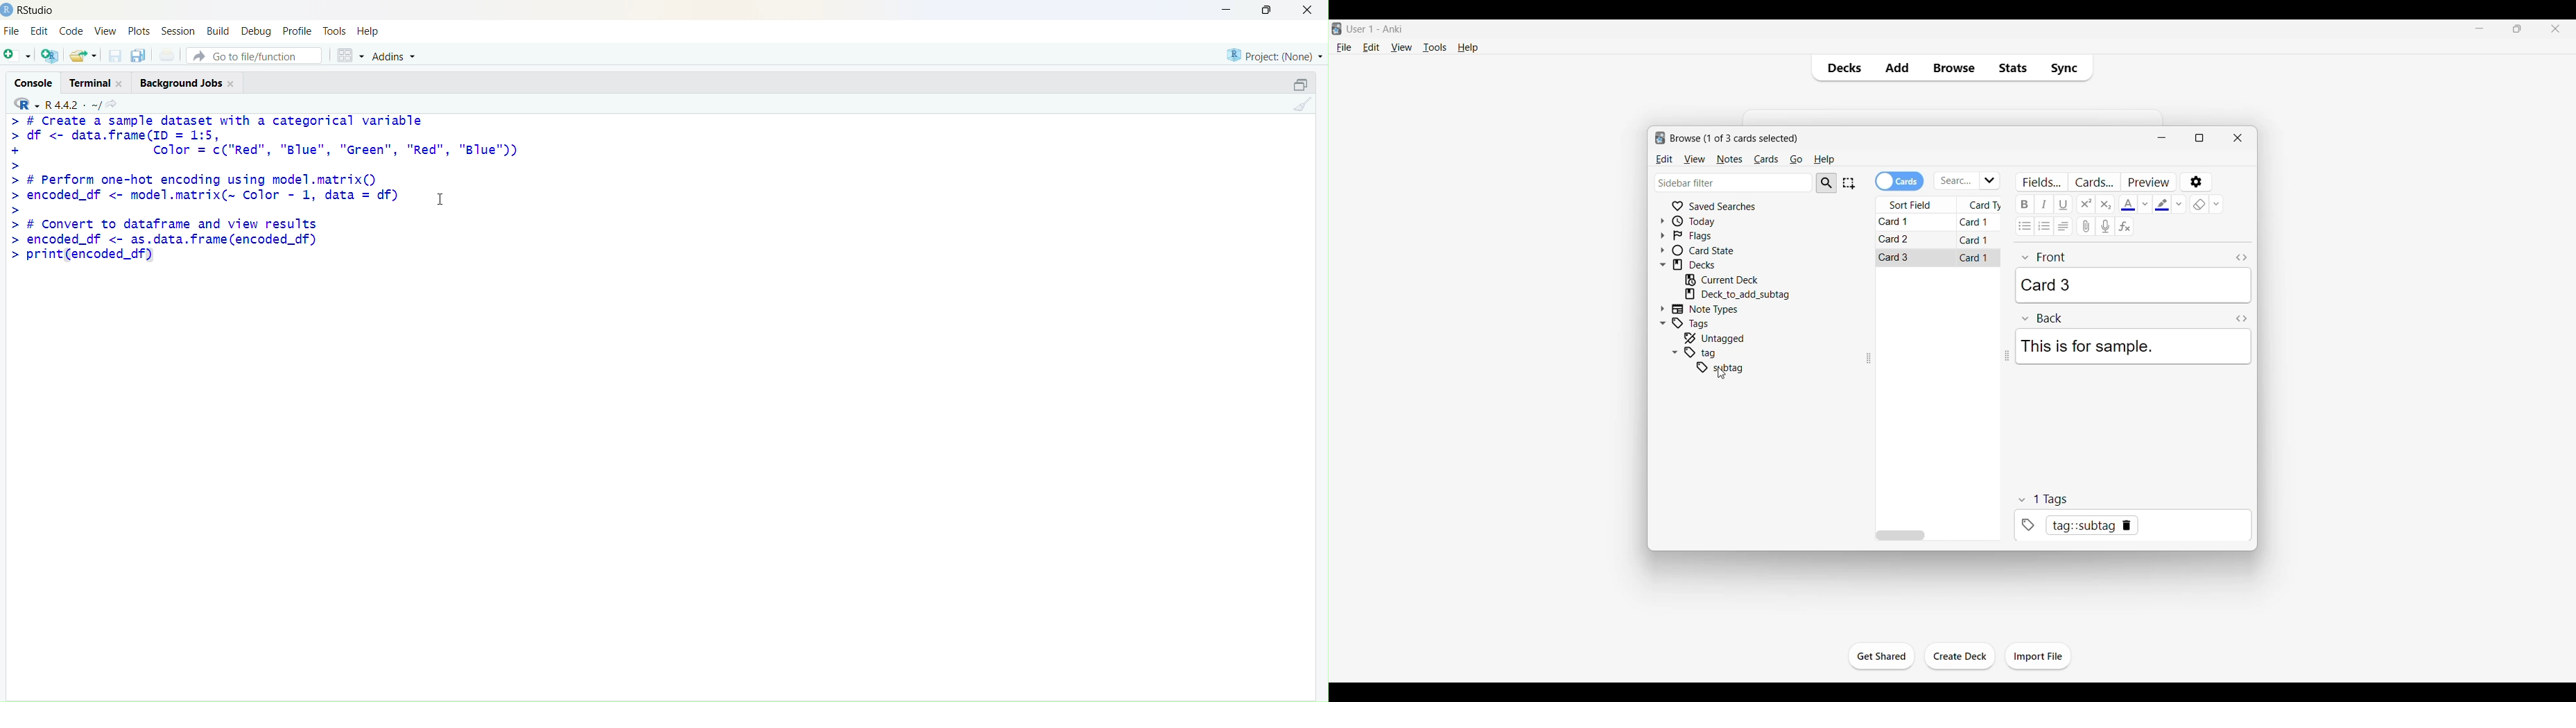 This screenshot has width=2576, height=728. Describe the element at coordinates (397, 57) in the screenshot. I see `addins` at that location.